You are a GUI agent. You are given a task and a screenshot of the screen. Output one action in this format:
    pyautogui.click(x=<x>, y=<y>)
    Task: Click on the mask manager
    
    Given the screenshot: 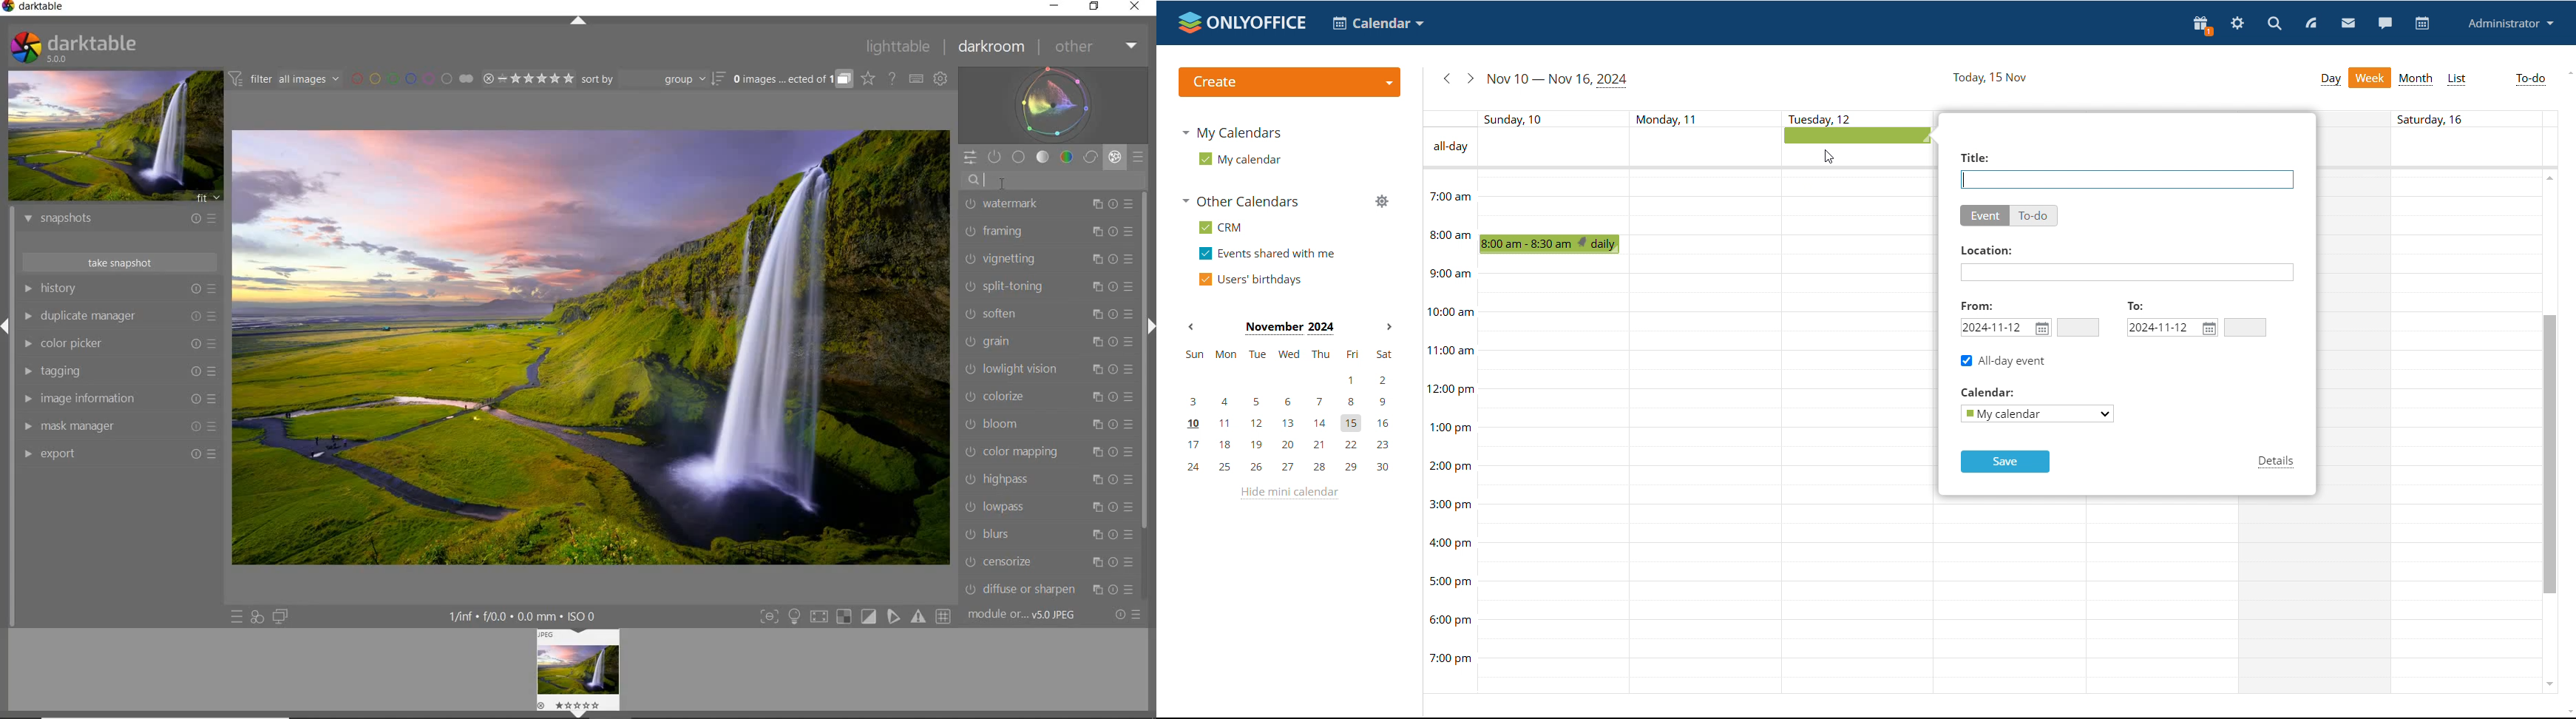 What is the action you would take?
    pyautogui.click(x=120, y=427)
    